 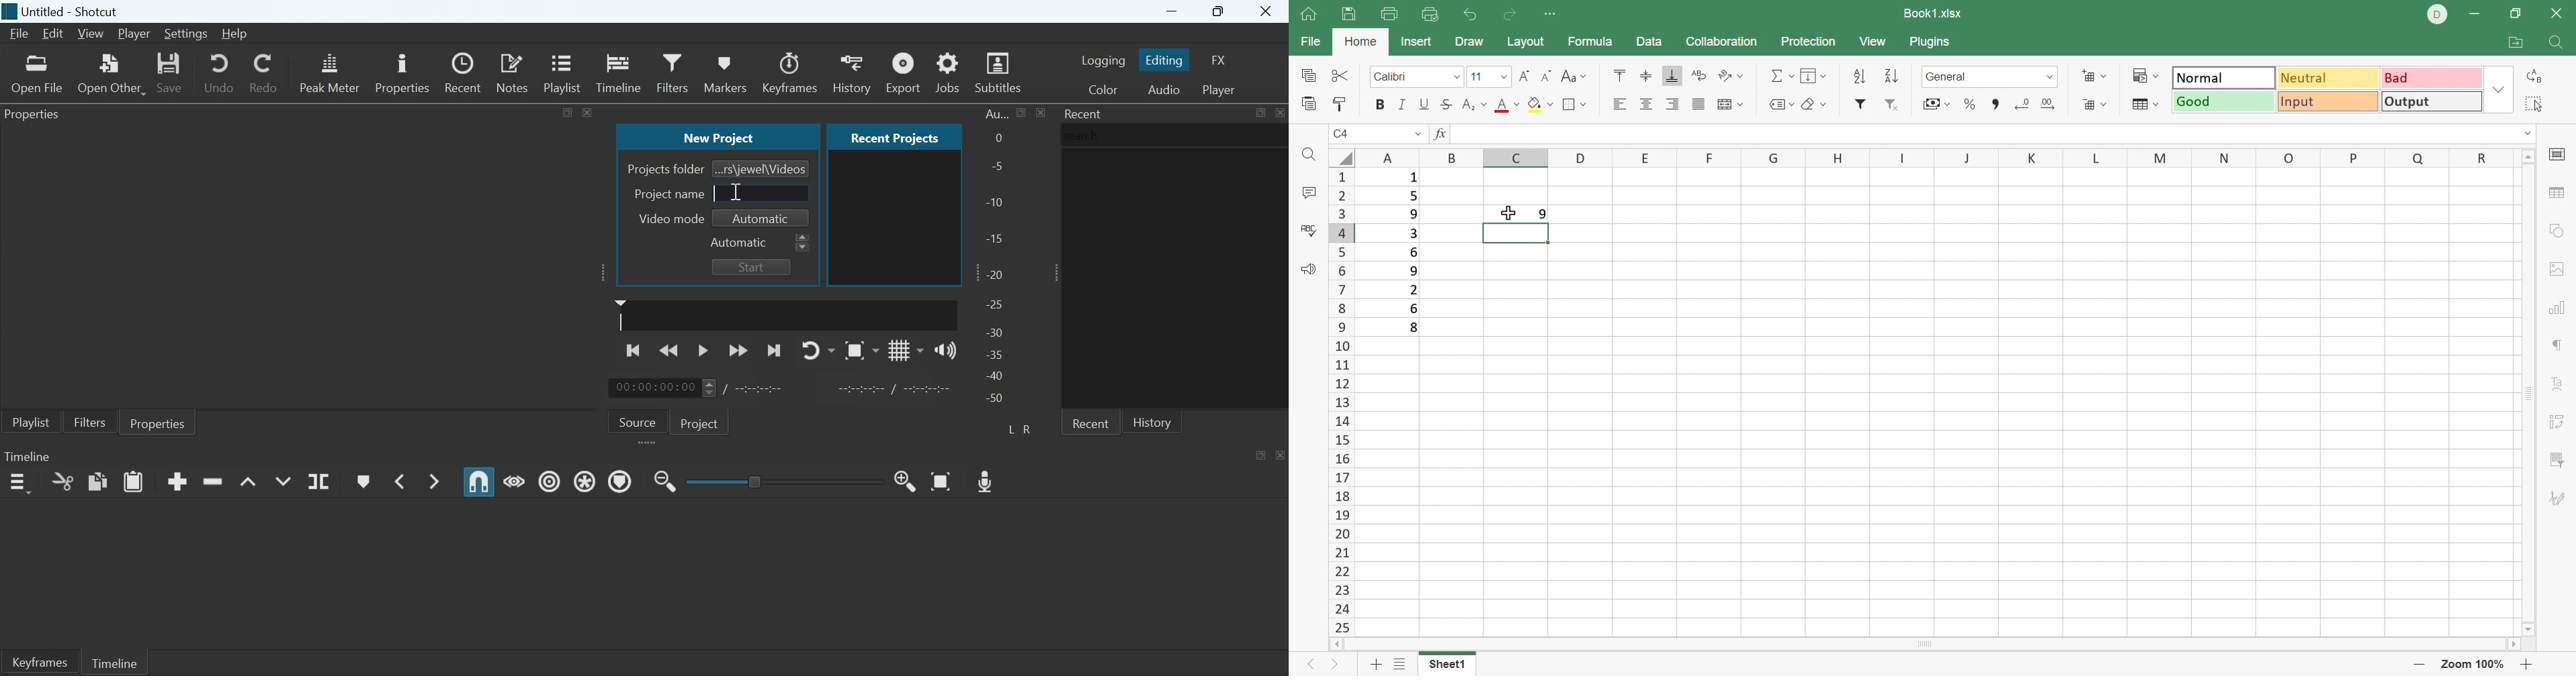 I want to click on Timeline, so click(x=619, y=71).